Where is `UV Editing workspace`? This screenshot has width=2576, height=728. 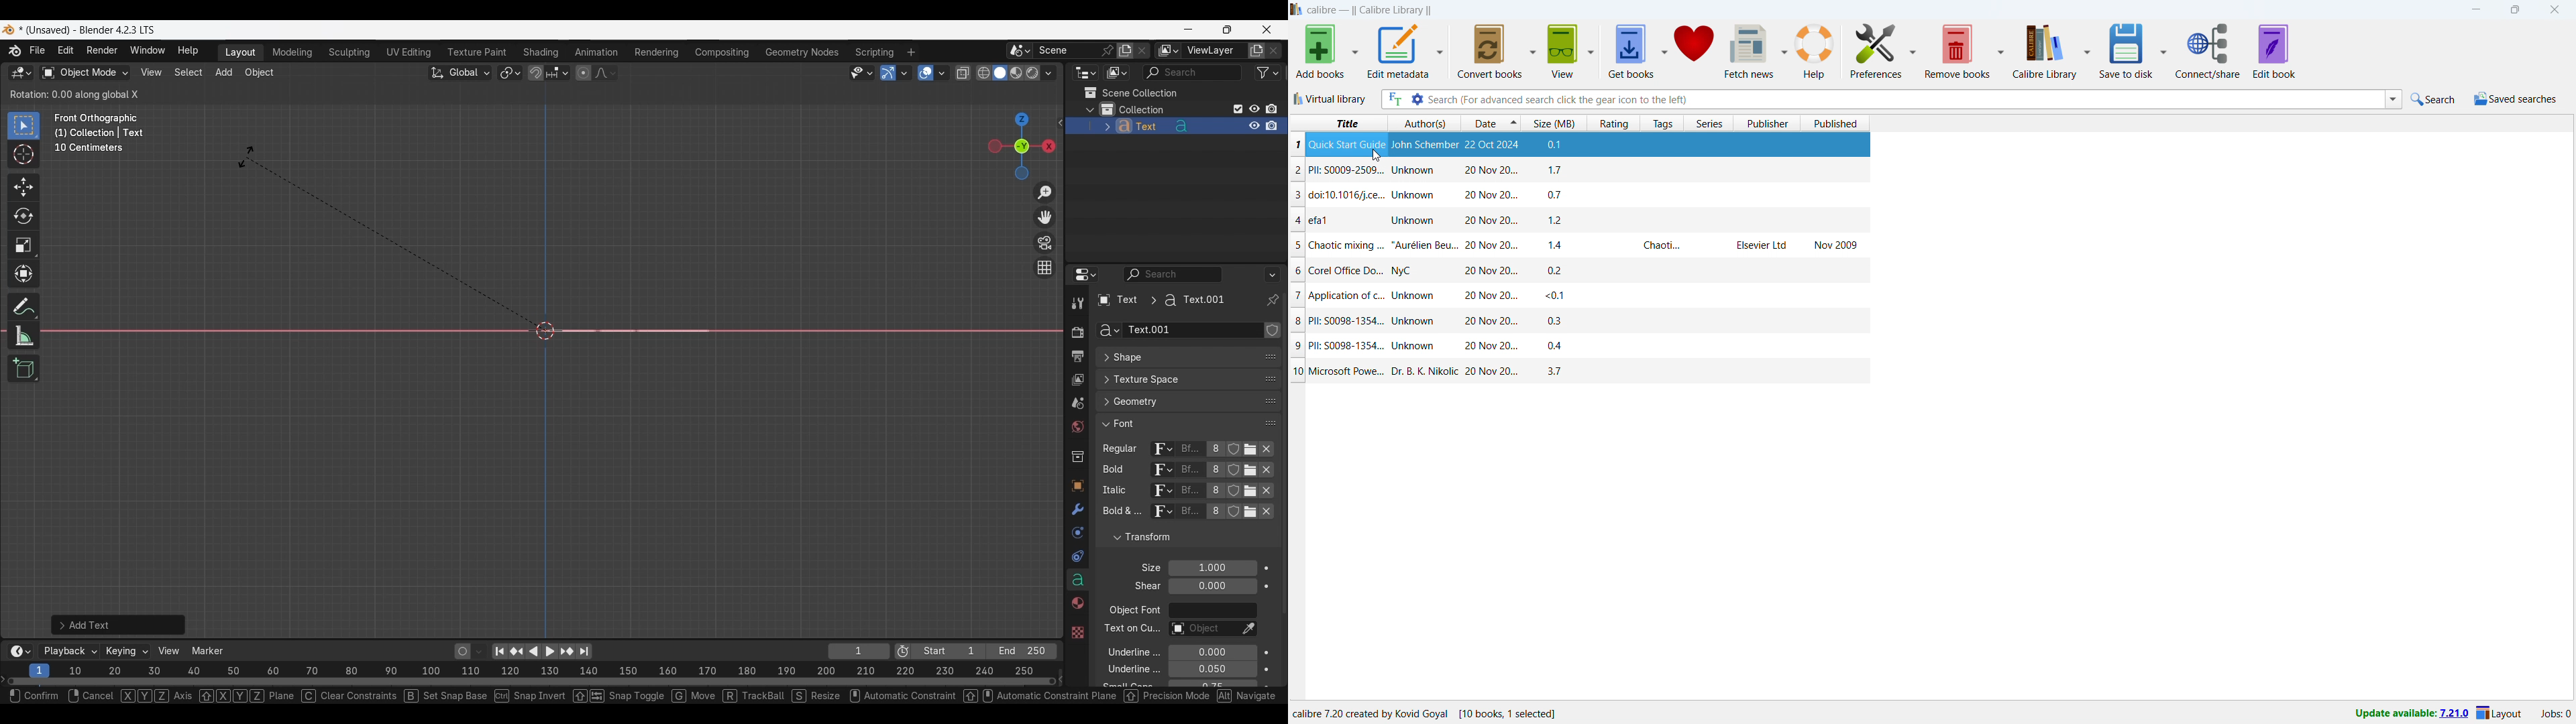 UV Editing workspace is located at coordinates (410, 52).